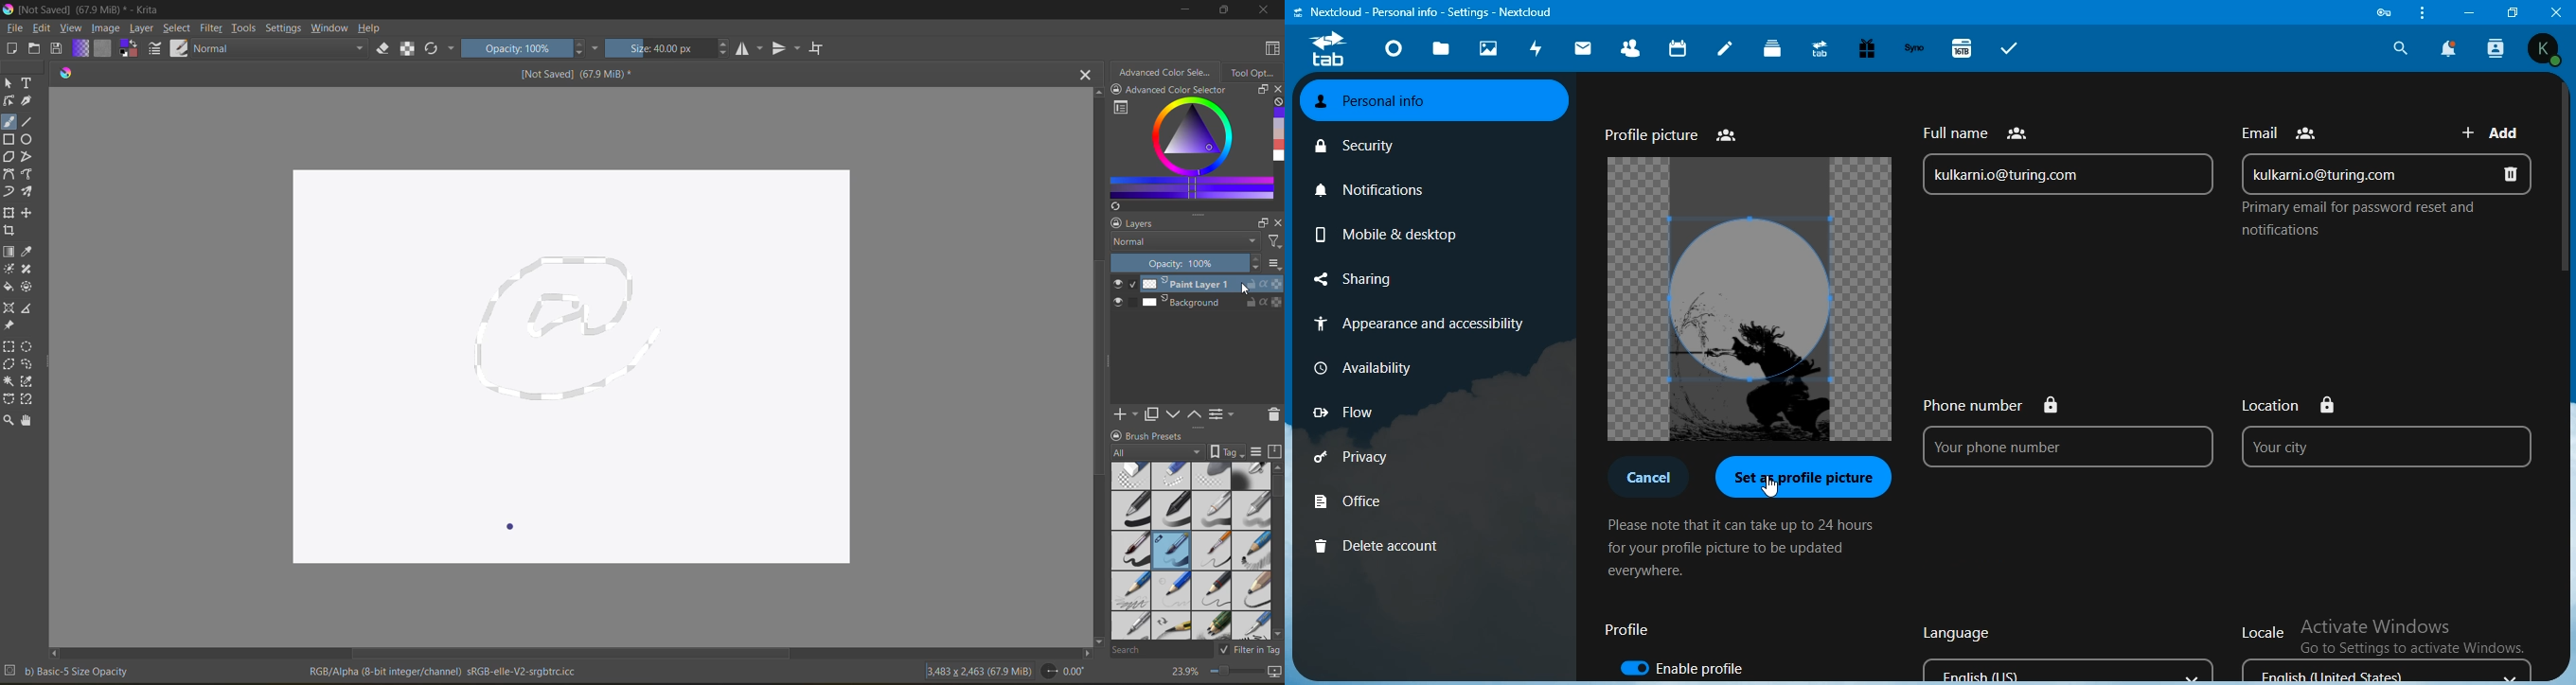 The width and height of the screenshot is (2576, 700). Describe the element at coordinates (1277, 221) in the screenshot. I see `close docker` at that location.